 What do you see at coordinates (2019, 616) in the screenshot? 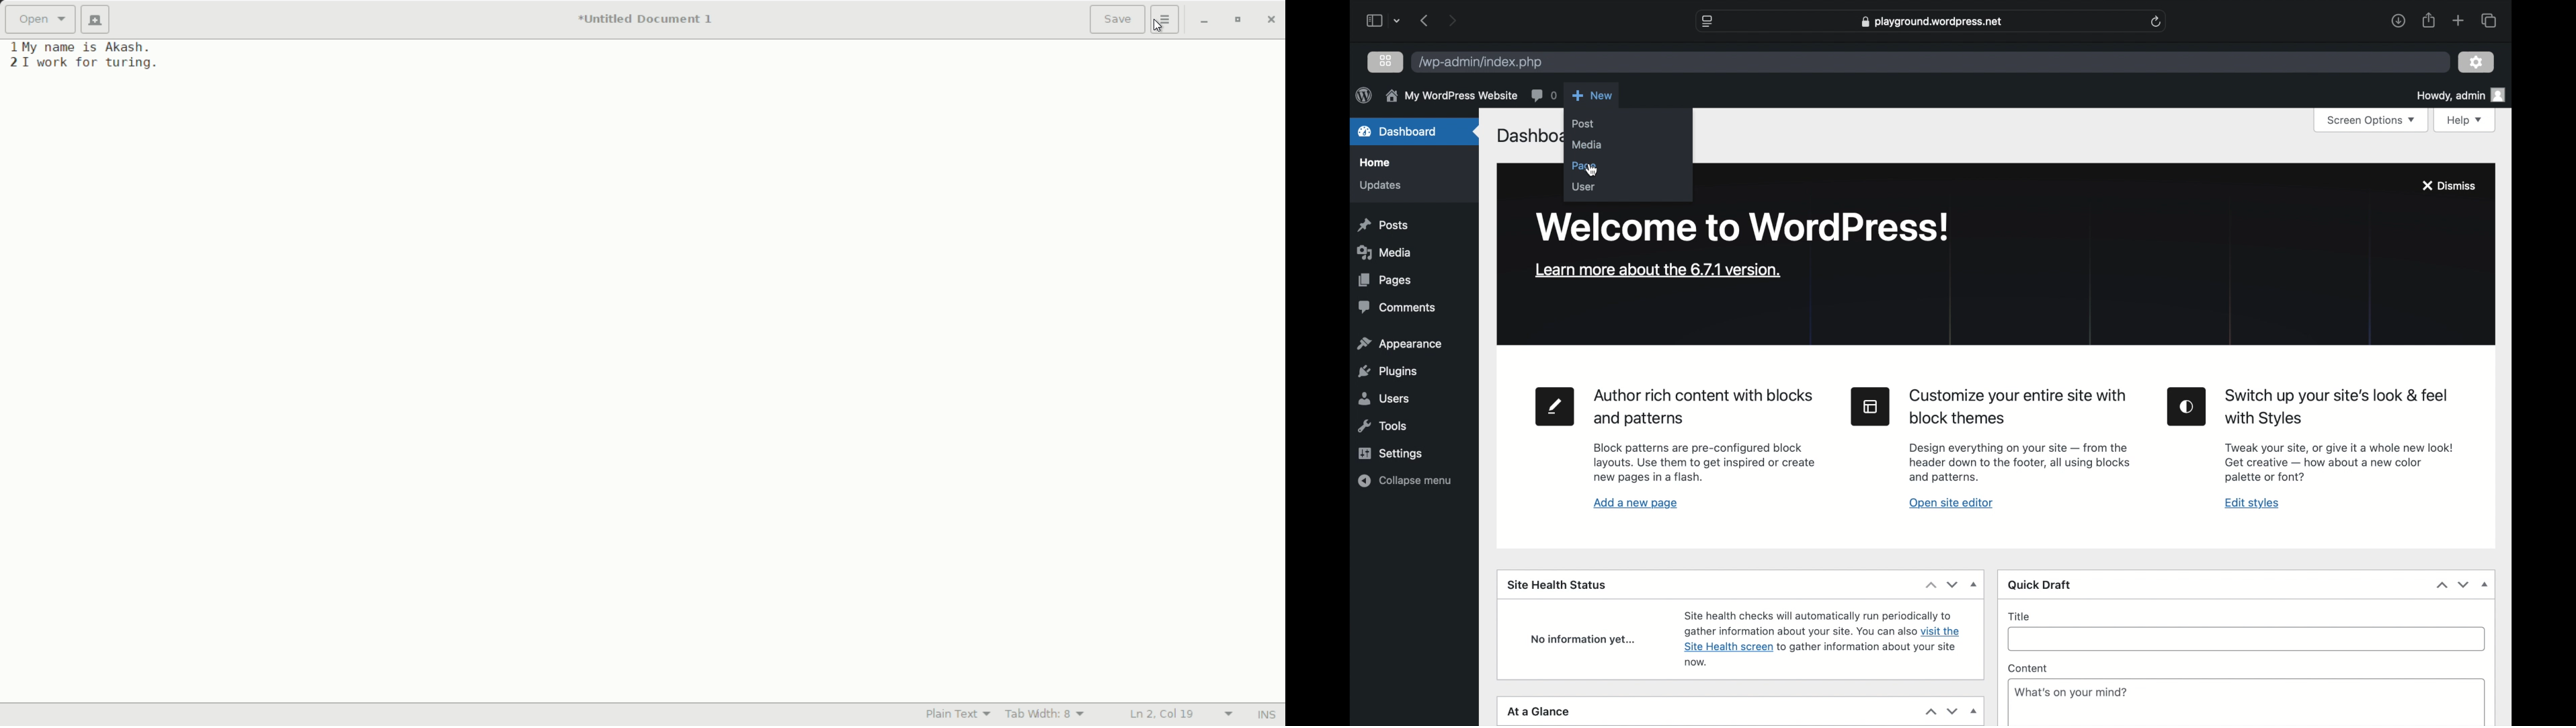
I see `title` at bounding box center [2019, 616].